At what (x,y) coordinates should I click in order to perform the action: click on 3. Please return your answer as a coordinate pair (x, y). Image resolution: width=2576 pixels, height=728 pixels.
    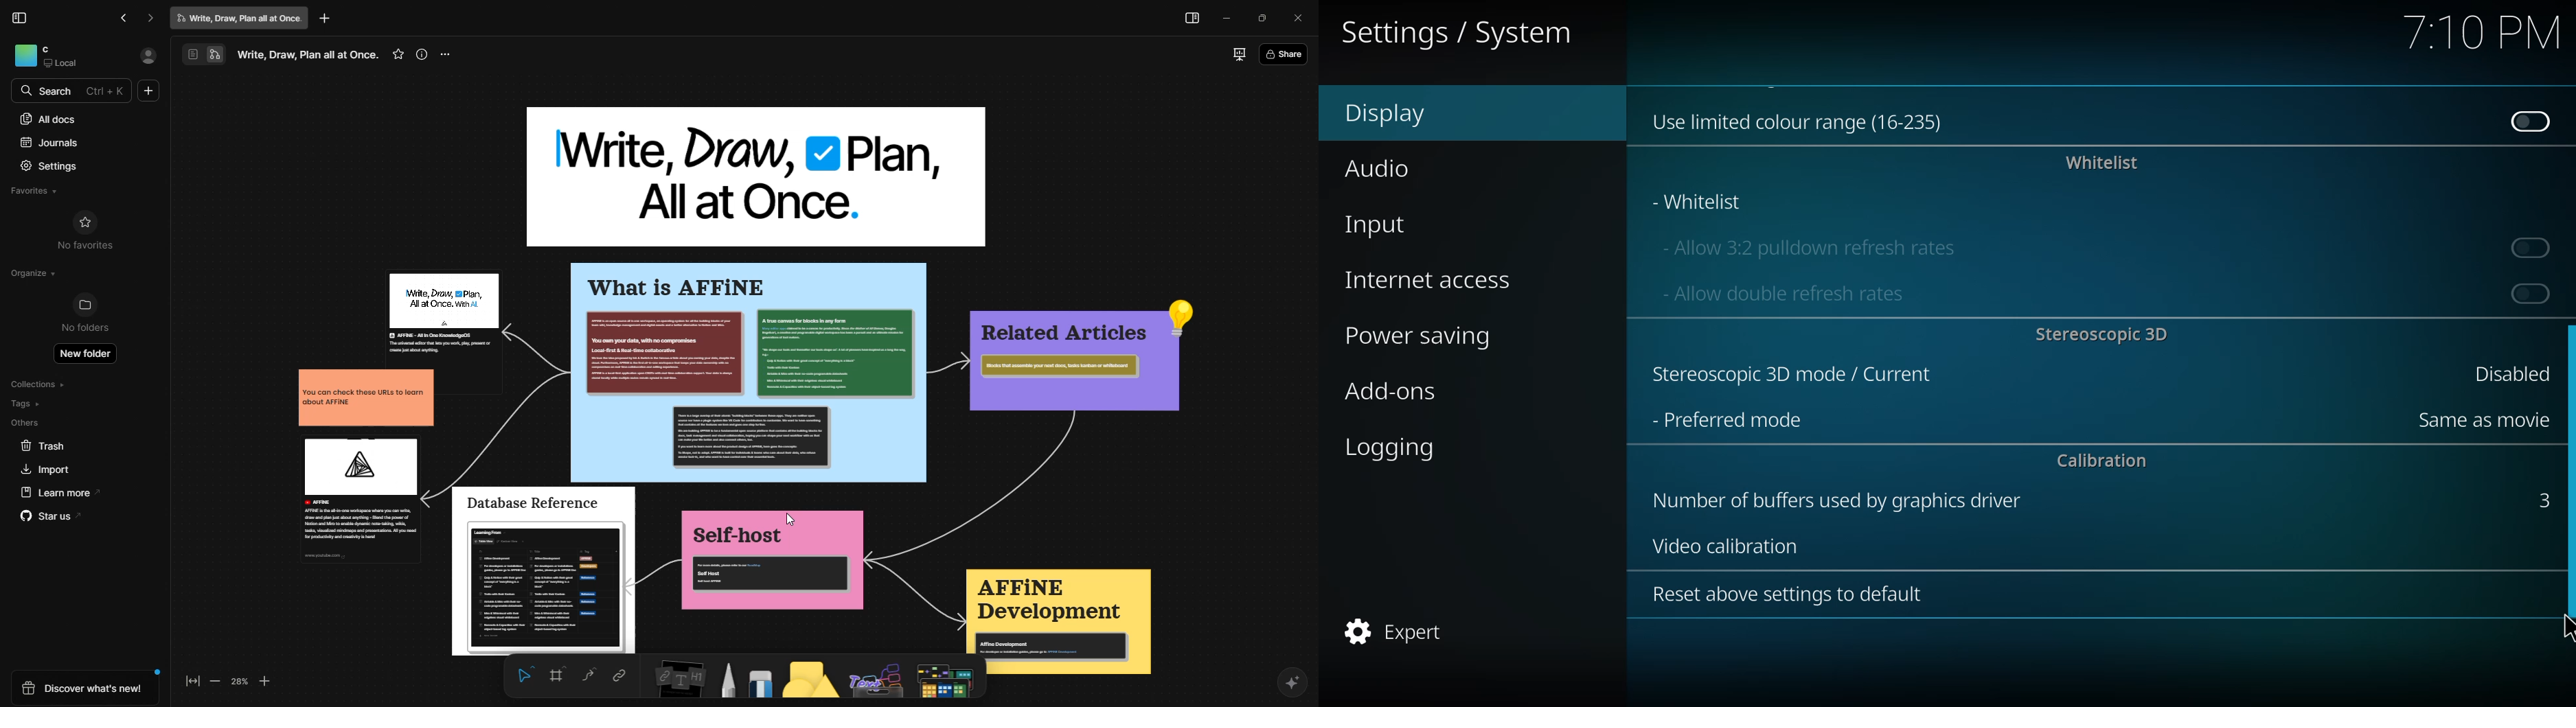
    Looking at the image, I should click on (2539, 498).